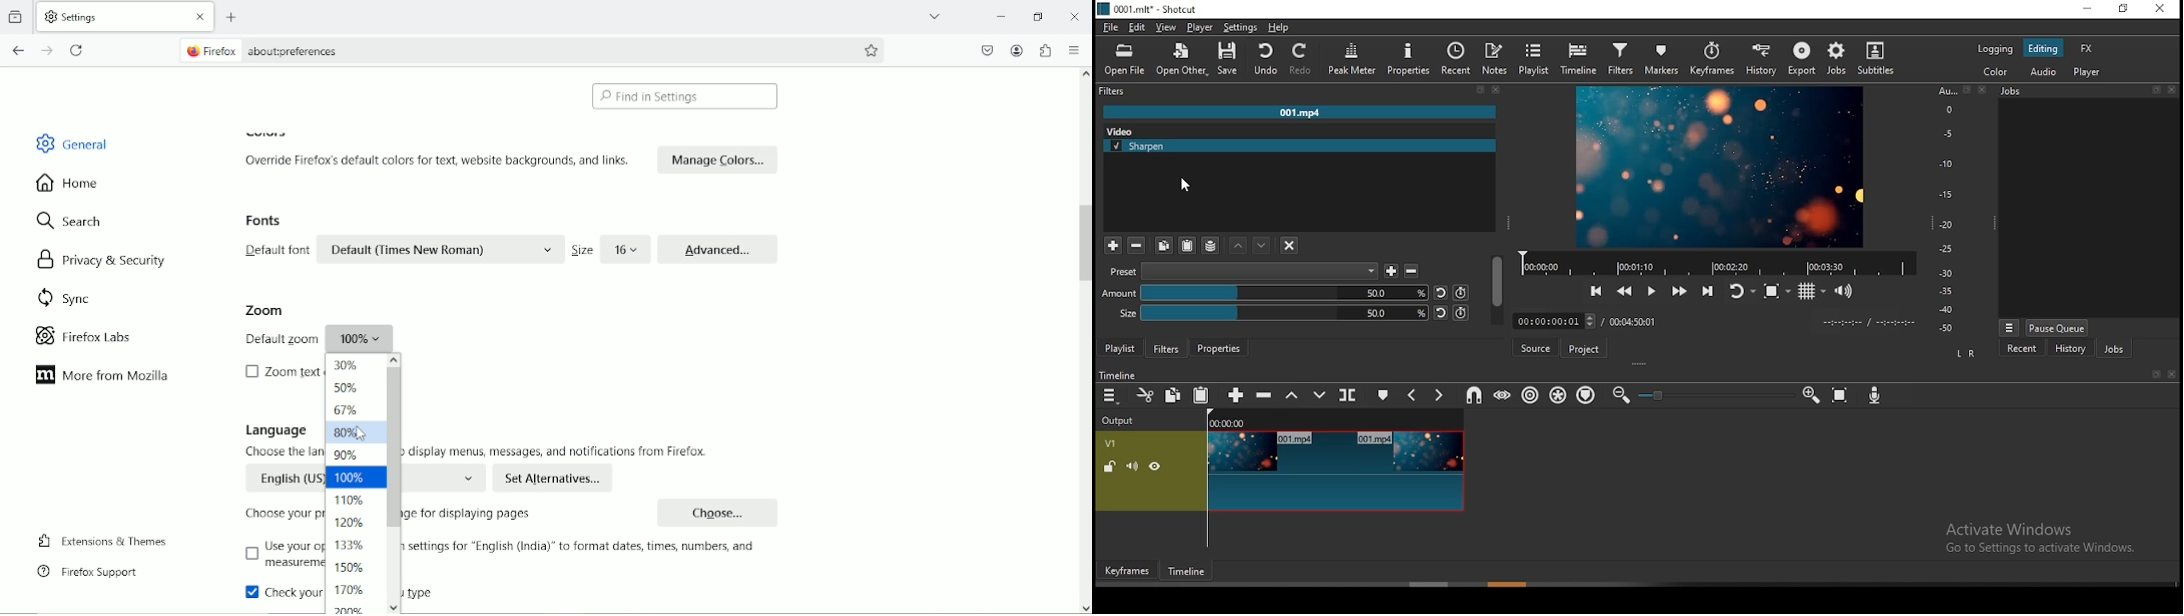 This screenshot has width=2184, height=616. What do you see at coordinates (2010, 327) in the screenshot?
I see `view menu` at bounding box center [2010, 327].